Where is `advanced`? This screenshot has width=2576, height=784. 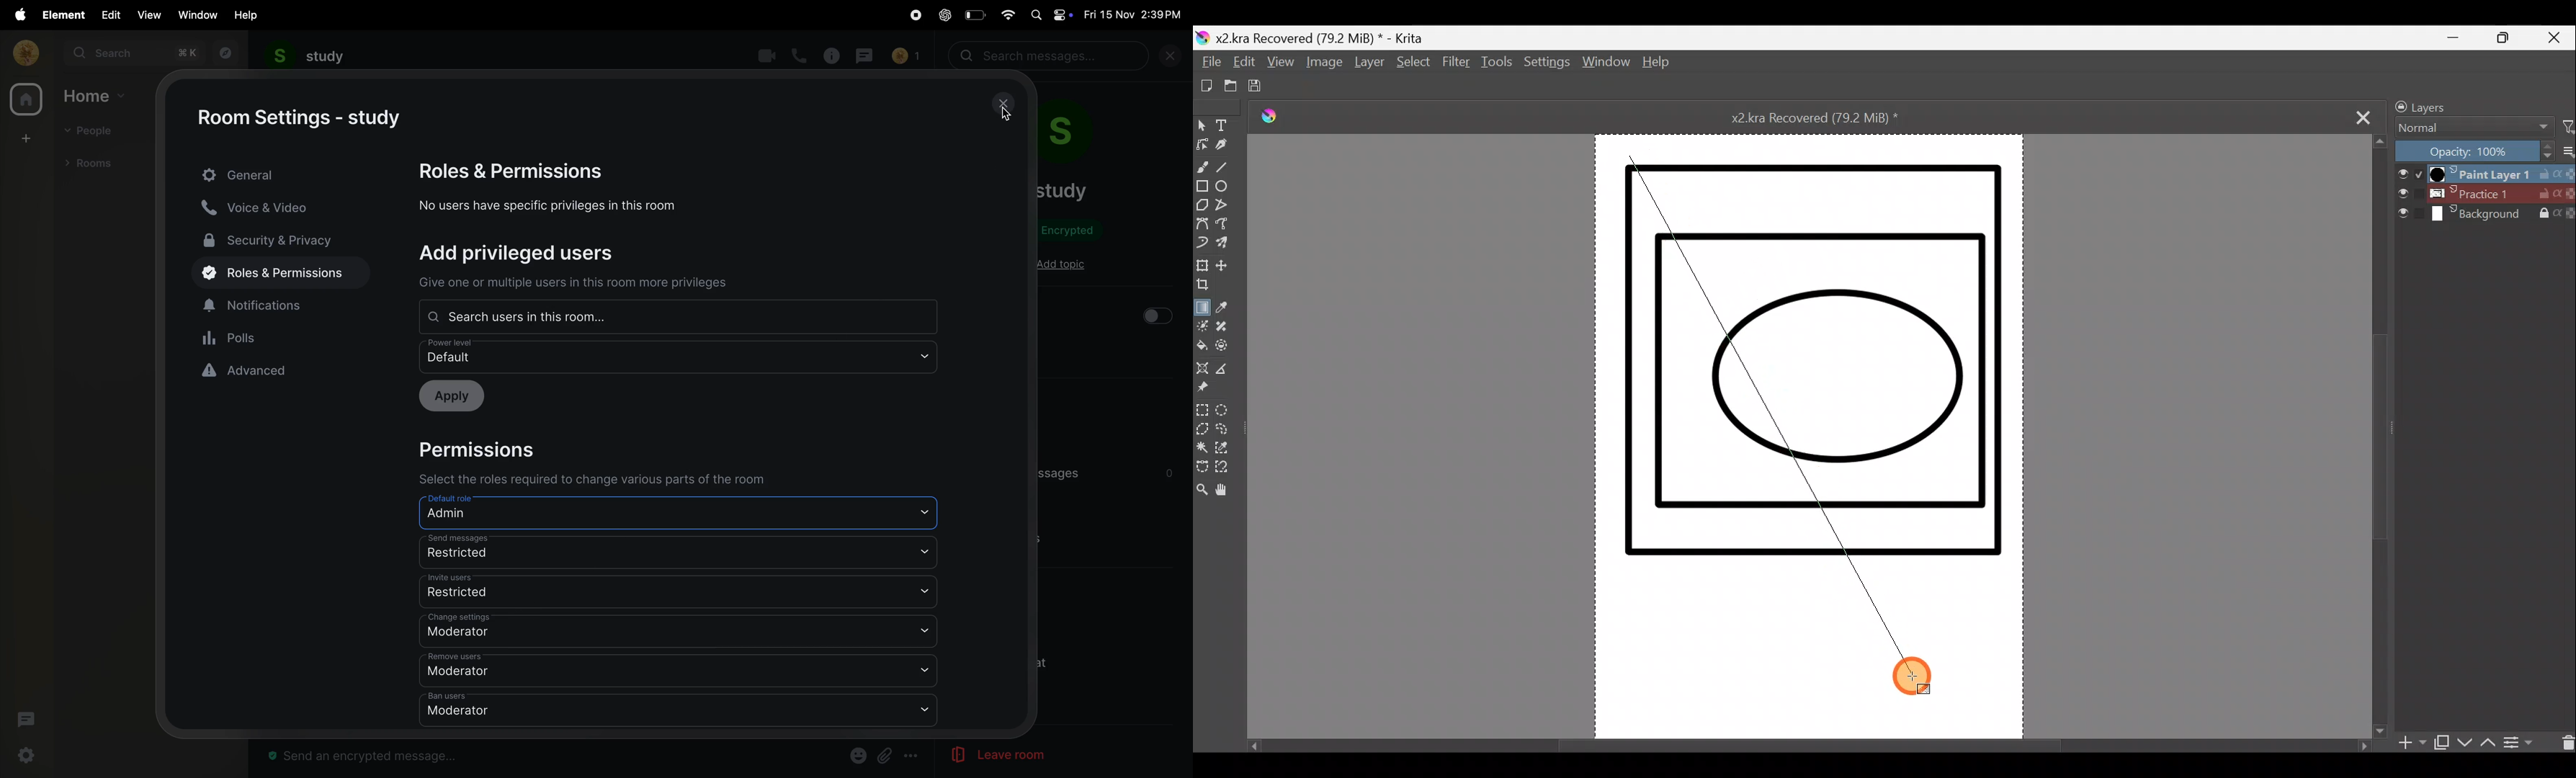 advanced is located at coordinates (281, 371).